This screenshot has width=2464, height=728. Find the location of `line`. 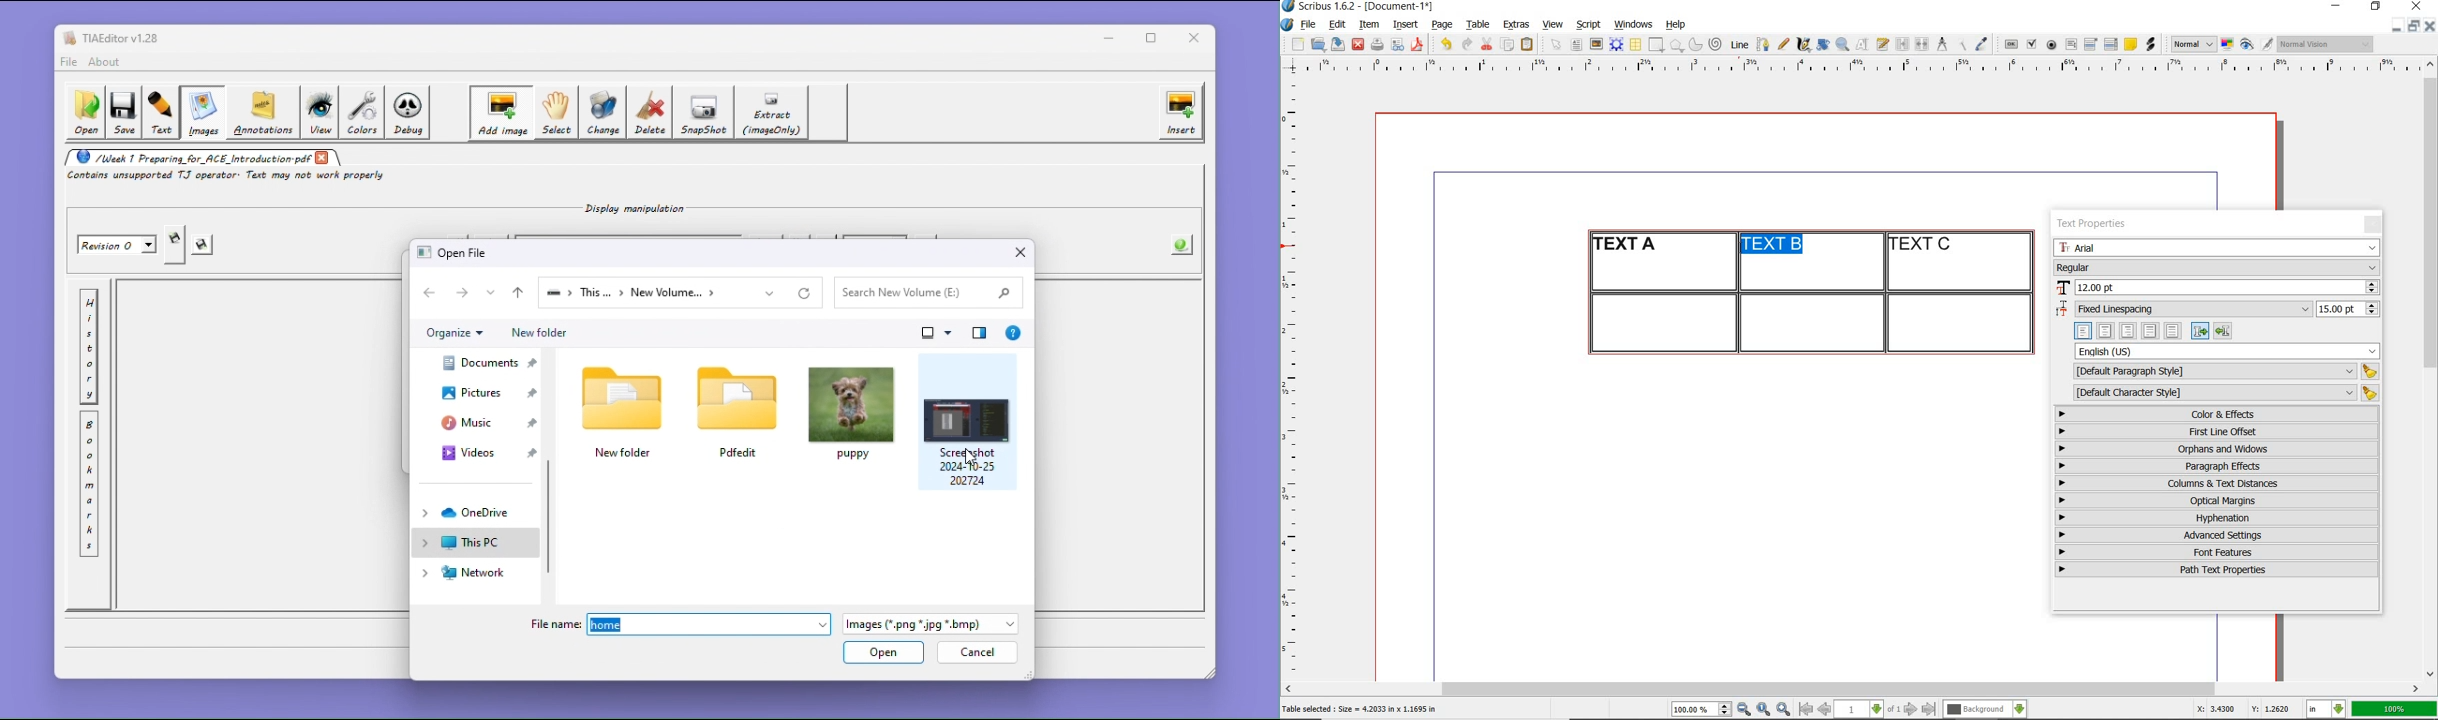

line is located at coordinates (1738, 44).